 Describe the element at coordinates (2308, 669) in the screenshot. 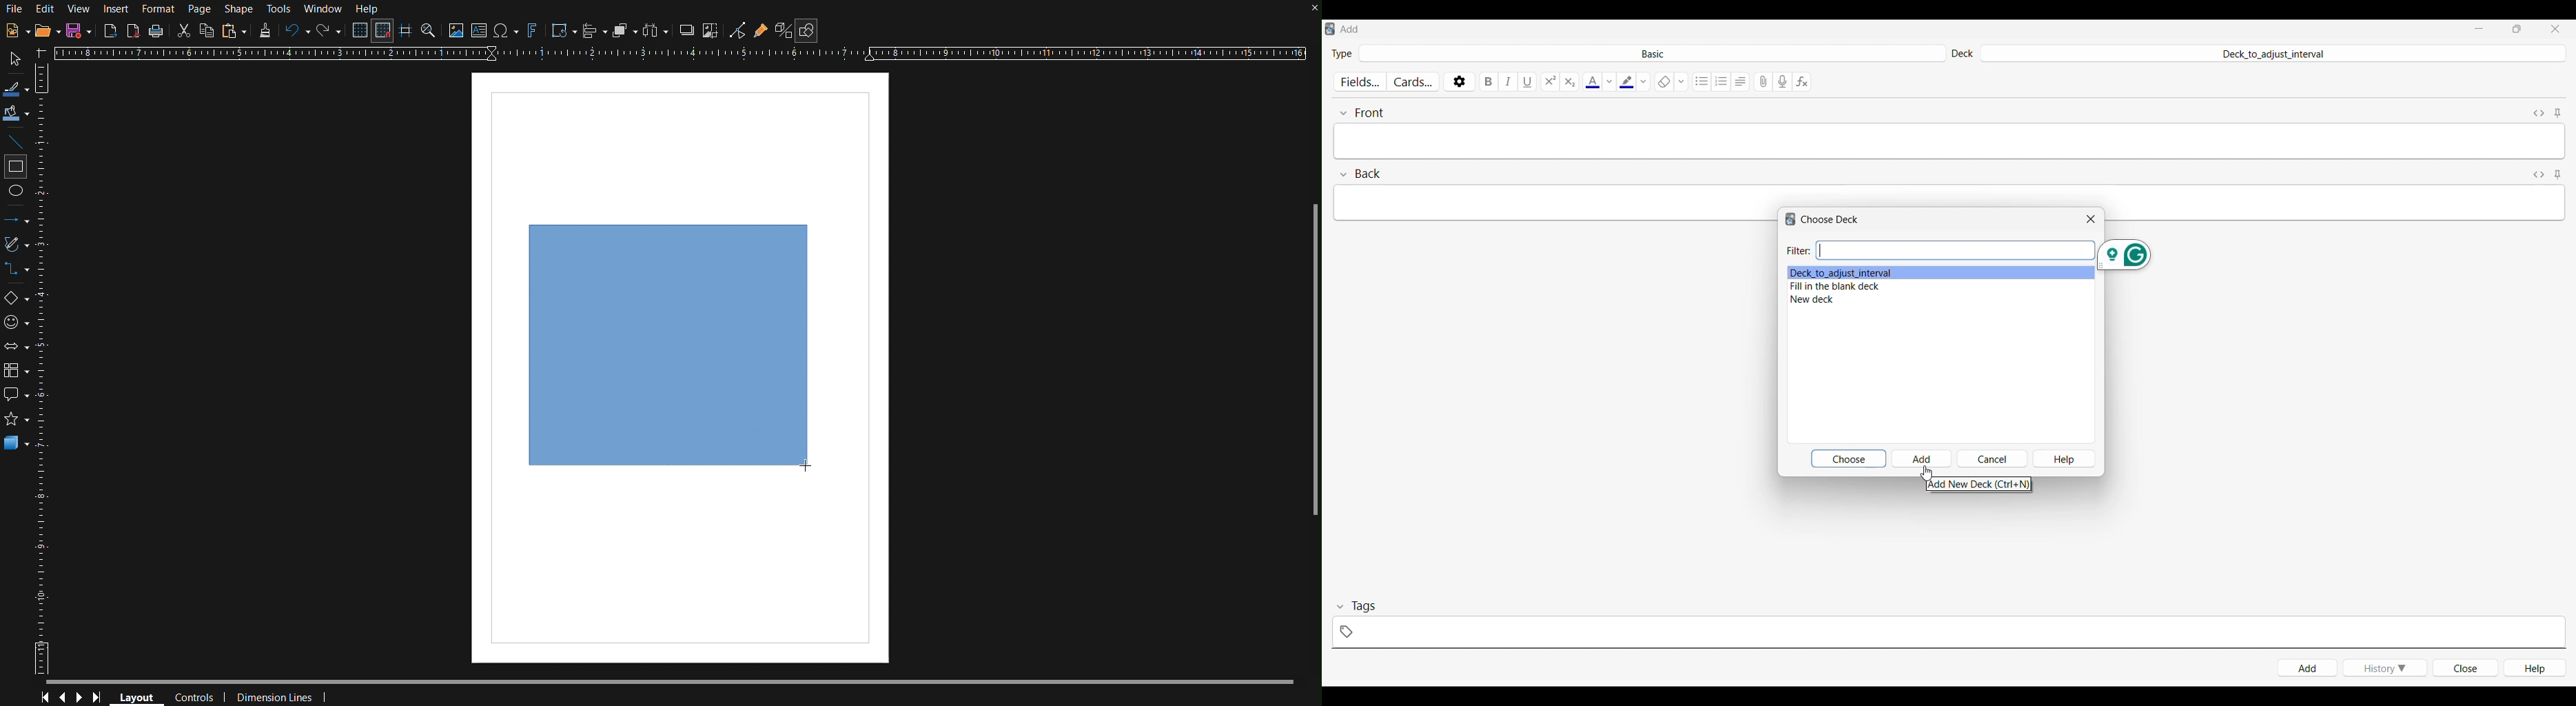

I see `` at that location.